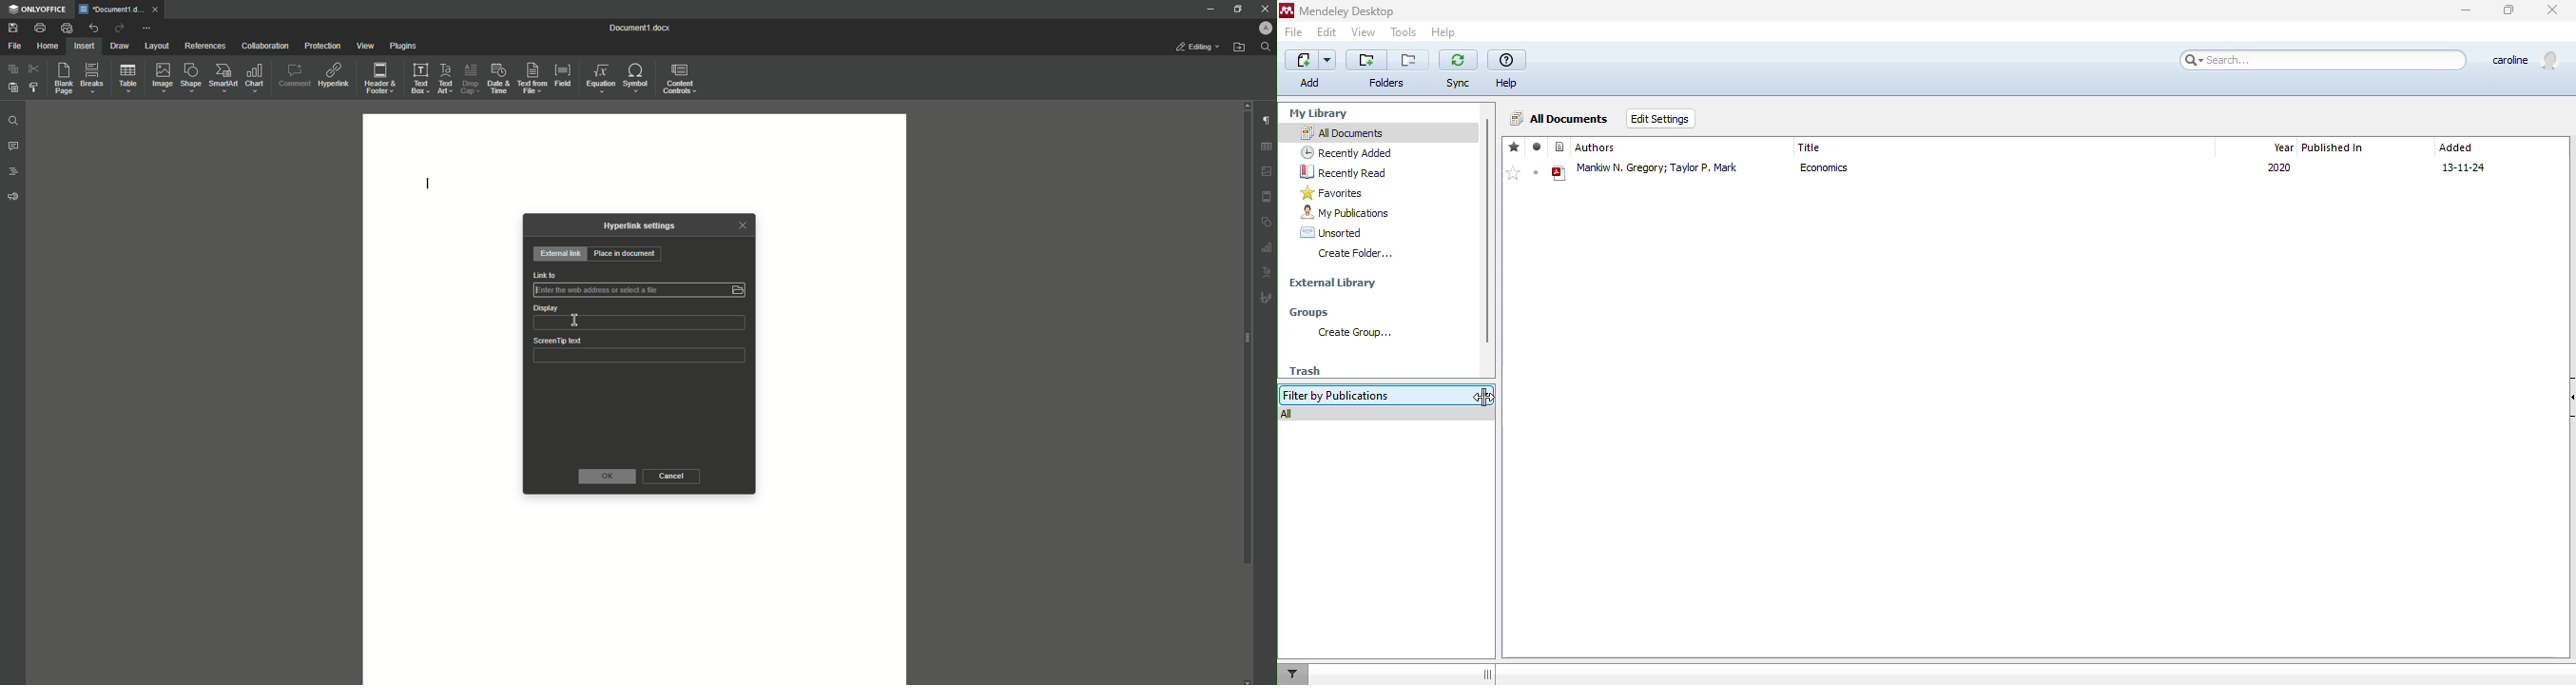 This screenshot has height=700, width=2576. What do you see at coordinates (1331, 232) in the screenshot?
I see `unsorted` at bounding box center [1331, 232].